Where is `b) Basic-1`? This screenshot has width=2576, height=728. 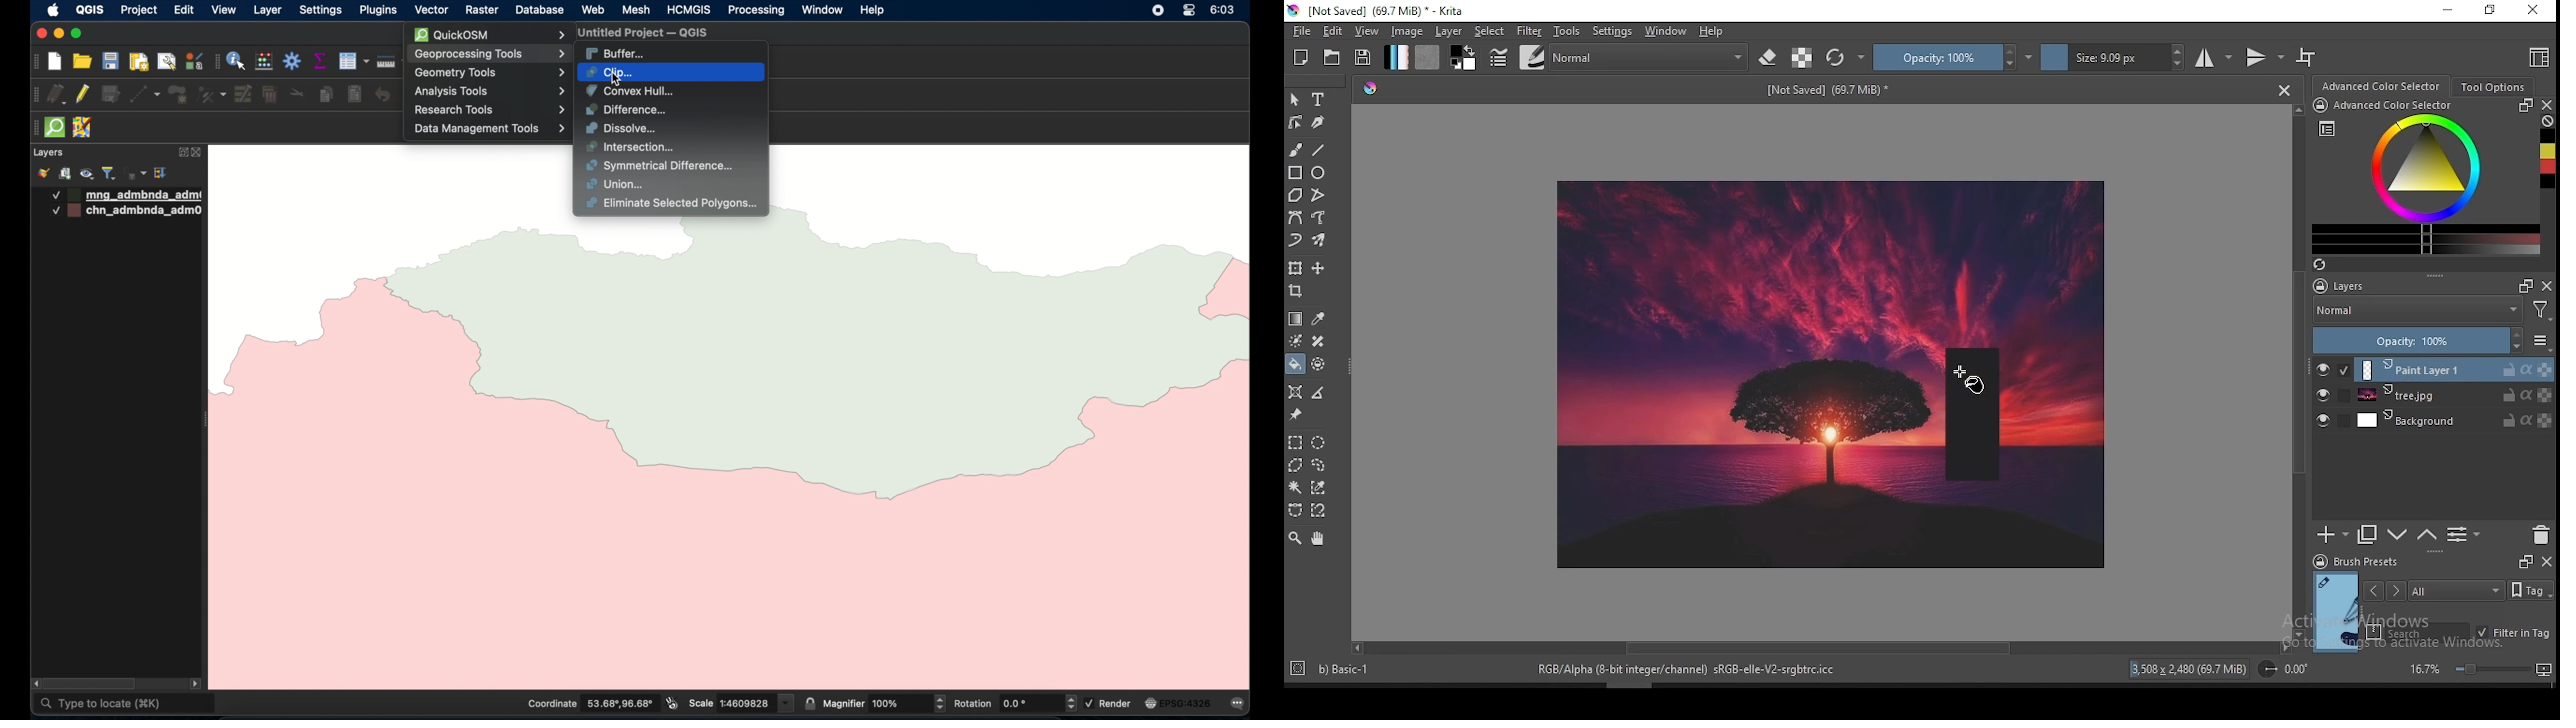
b) Basic-1 is located at coordinates (1335, 666).